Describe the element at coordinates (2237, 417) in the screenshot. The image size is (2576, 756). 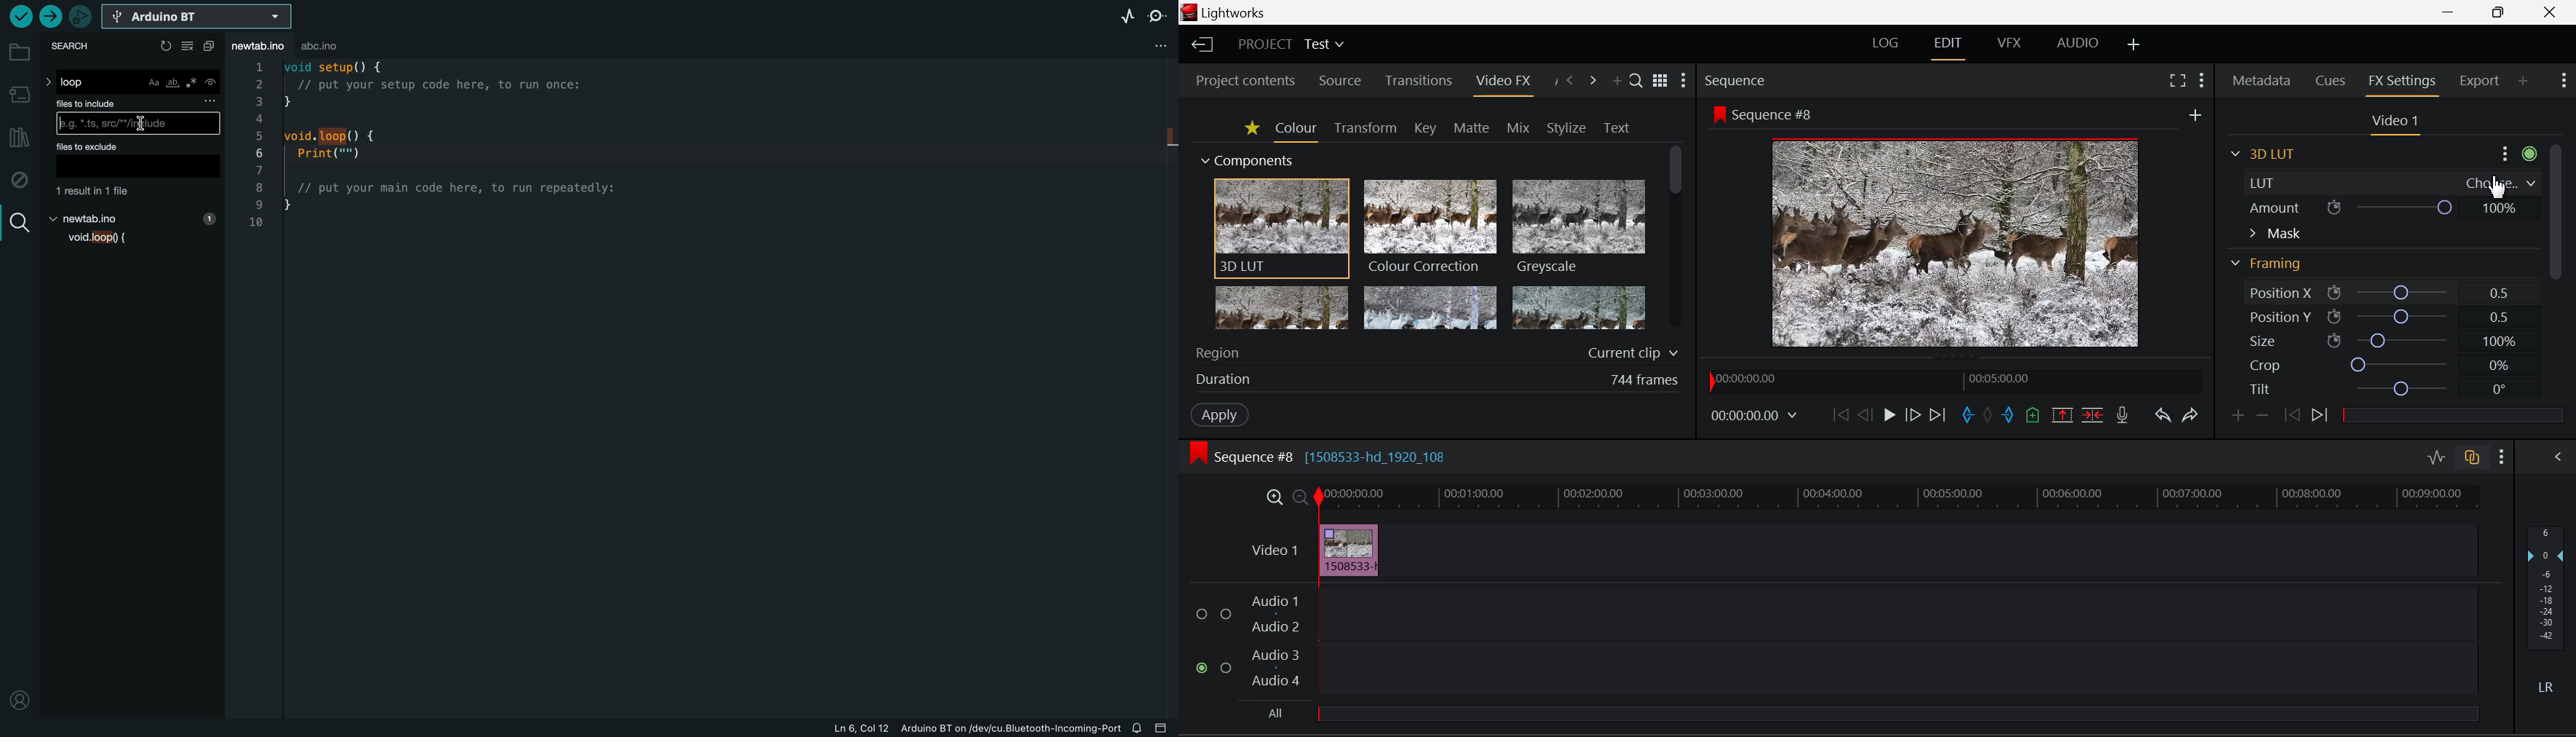
I see `Add keyframe` at that location.